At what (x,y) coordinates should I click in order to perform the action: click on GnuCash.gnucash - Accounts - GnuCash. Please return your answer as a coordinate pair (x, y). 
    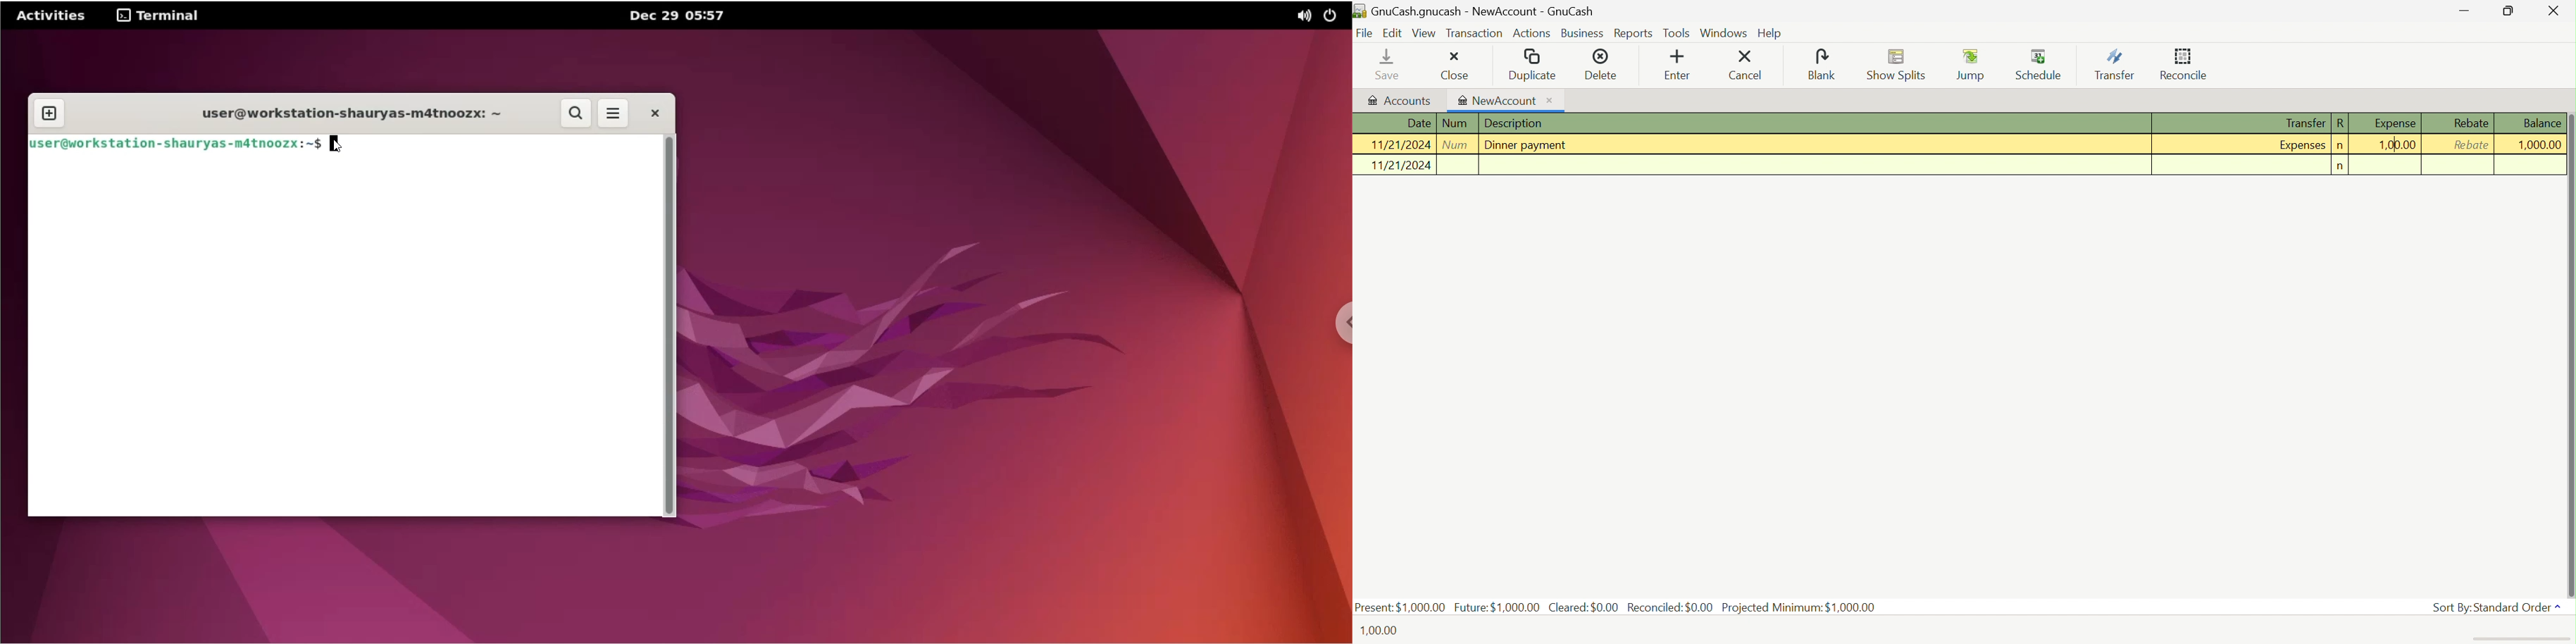
    Looking at the image, I should click on (1473, 10).